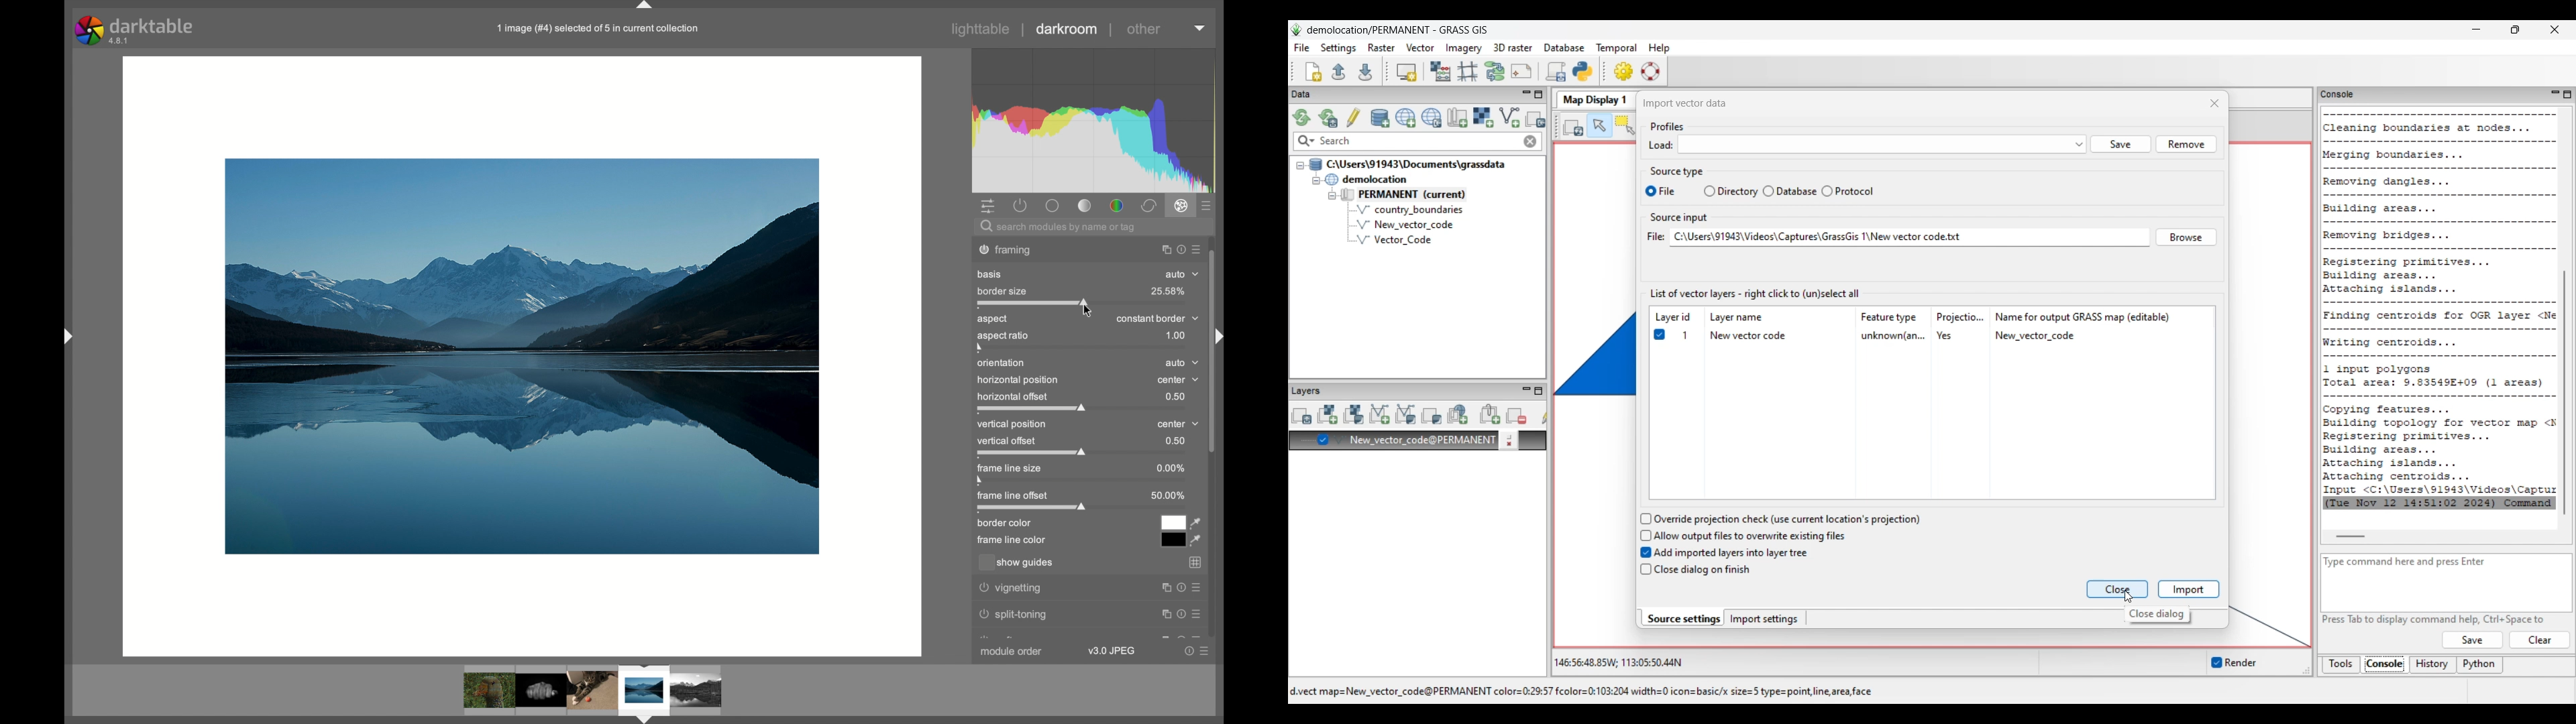 The height and width of the screenshot is (728, 2576). Describe the element at coordinates (1178, 381) in the screenshot. I see `center dropdown` at that location.